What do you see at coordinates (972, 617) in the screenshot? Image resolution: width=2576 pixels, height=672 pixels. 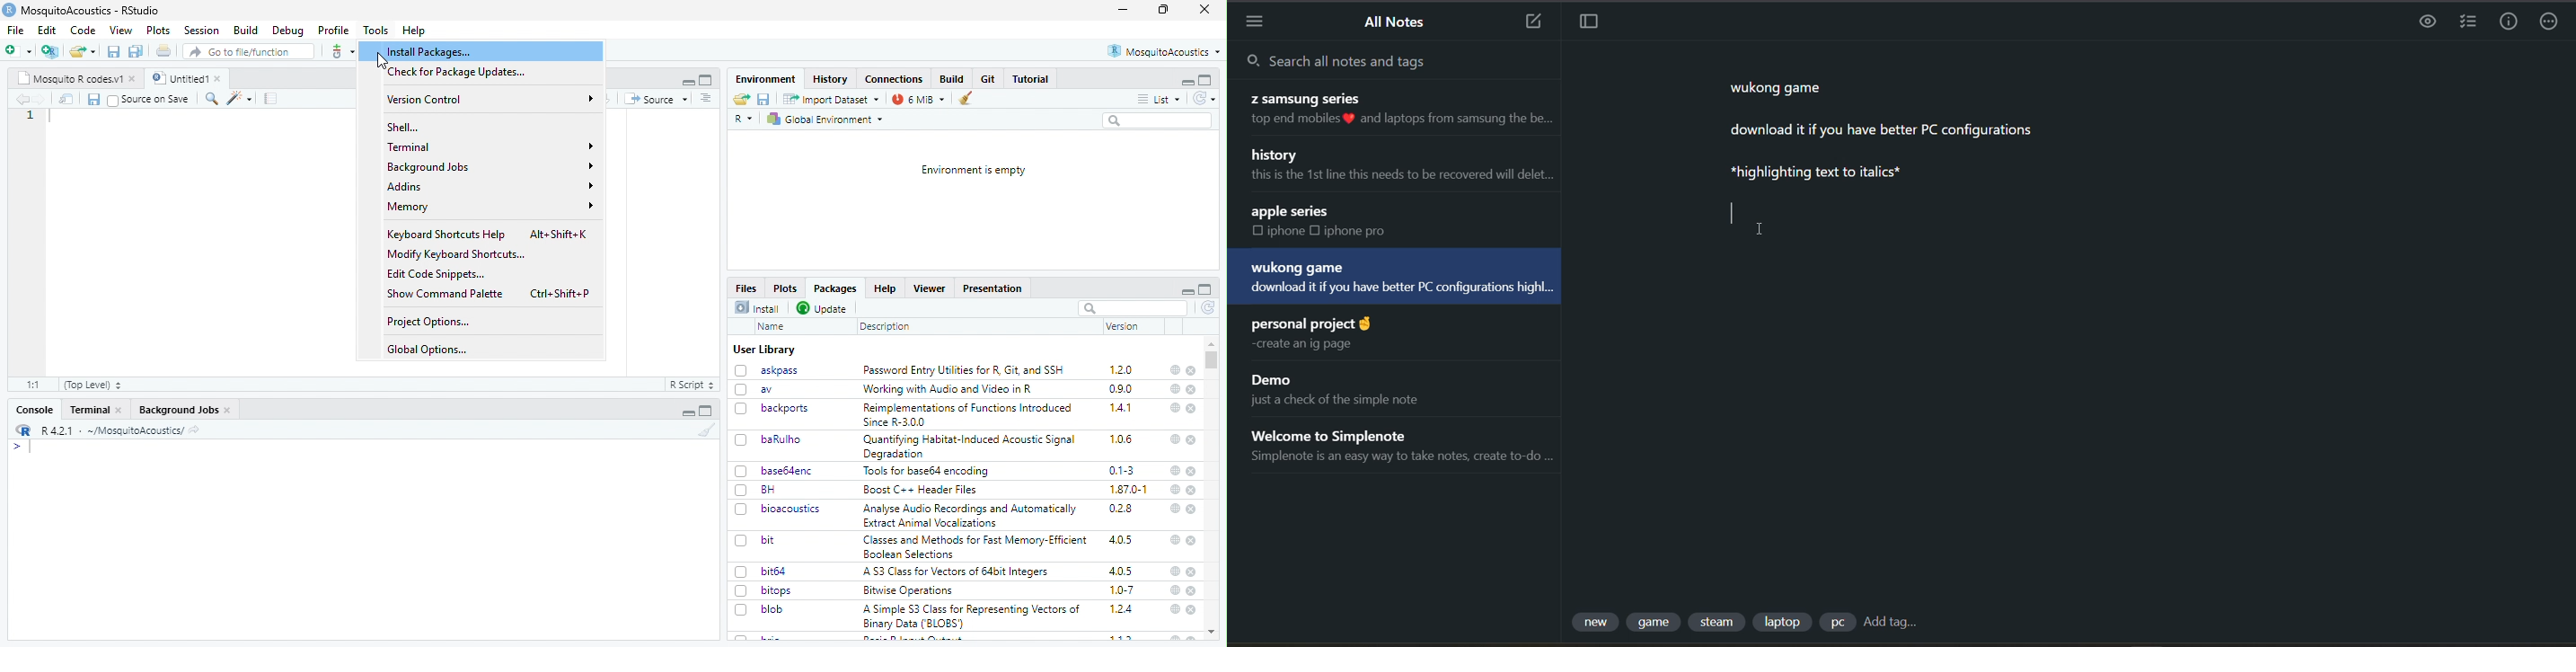 I see `A Simple S3 Class for Representing Vectors of
Binary Data (BLOBS)` at bounding box center [972, 617].